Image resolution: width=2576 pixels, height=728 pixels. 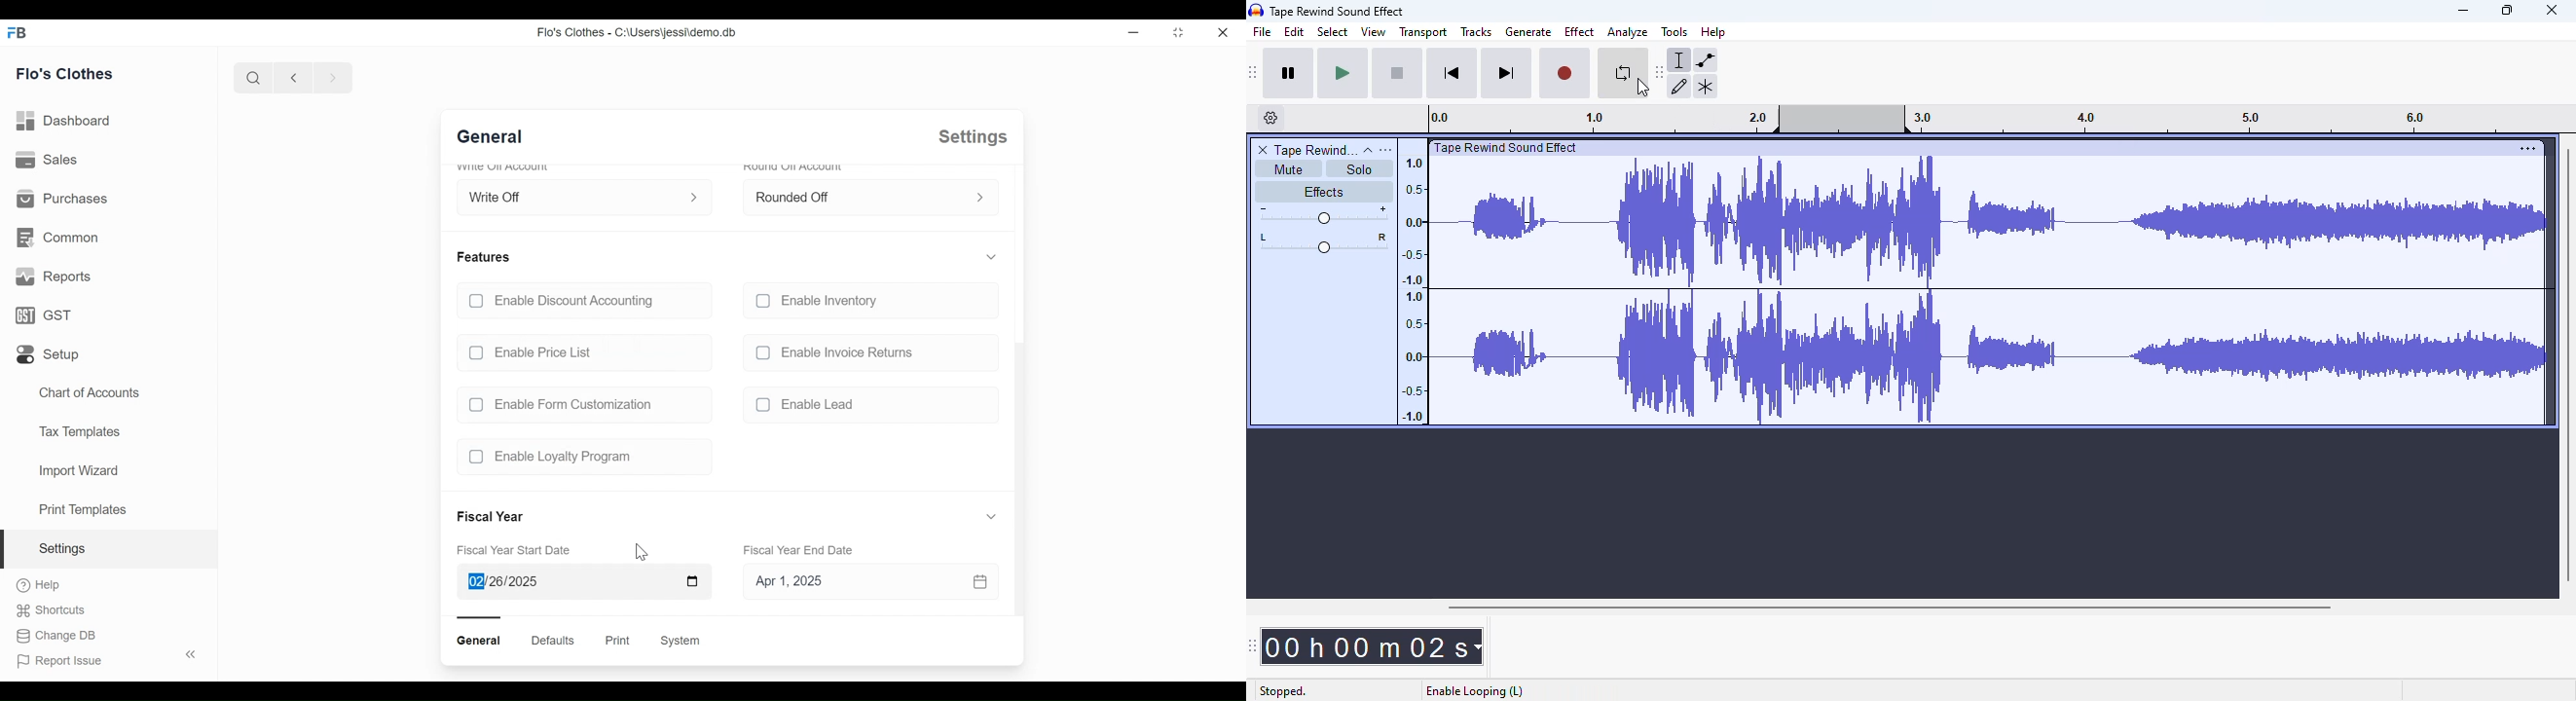 I want to click on System, so click(x=683, y=641).